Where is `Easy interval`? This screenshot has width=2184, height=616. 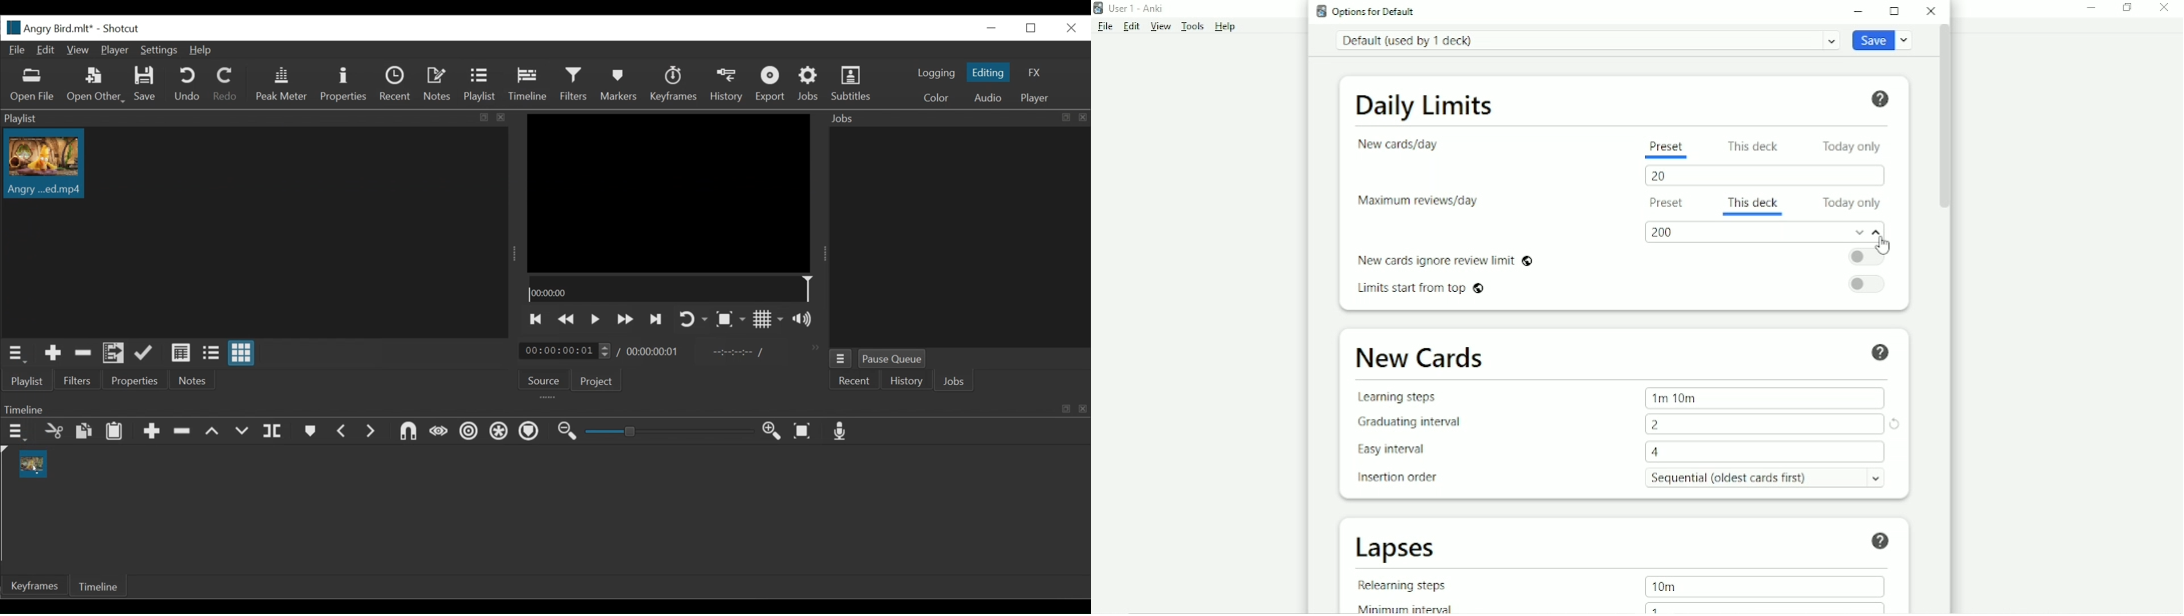
Easy interval is located at coordinates (1399, 450).